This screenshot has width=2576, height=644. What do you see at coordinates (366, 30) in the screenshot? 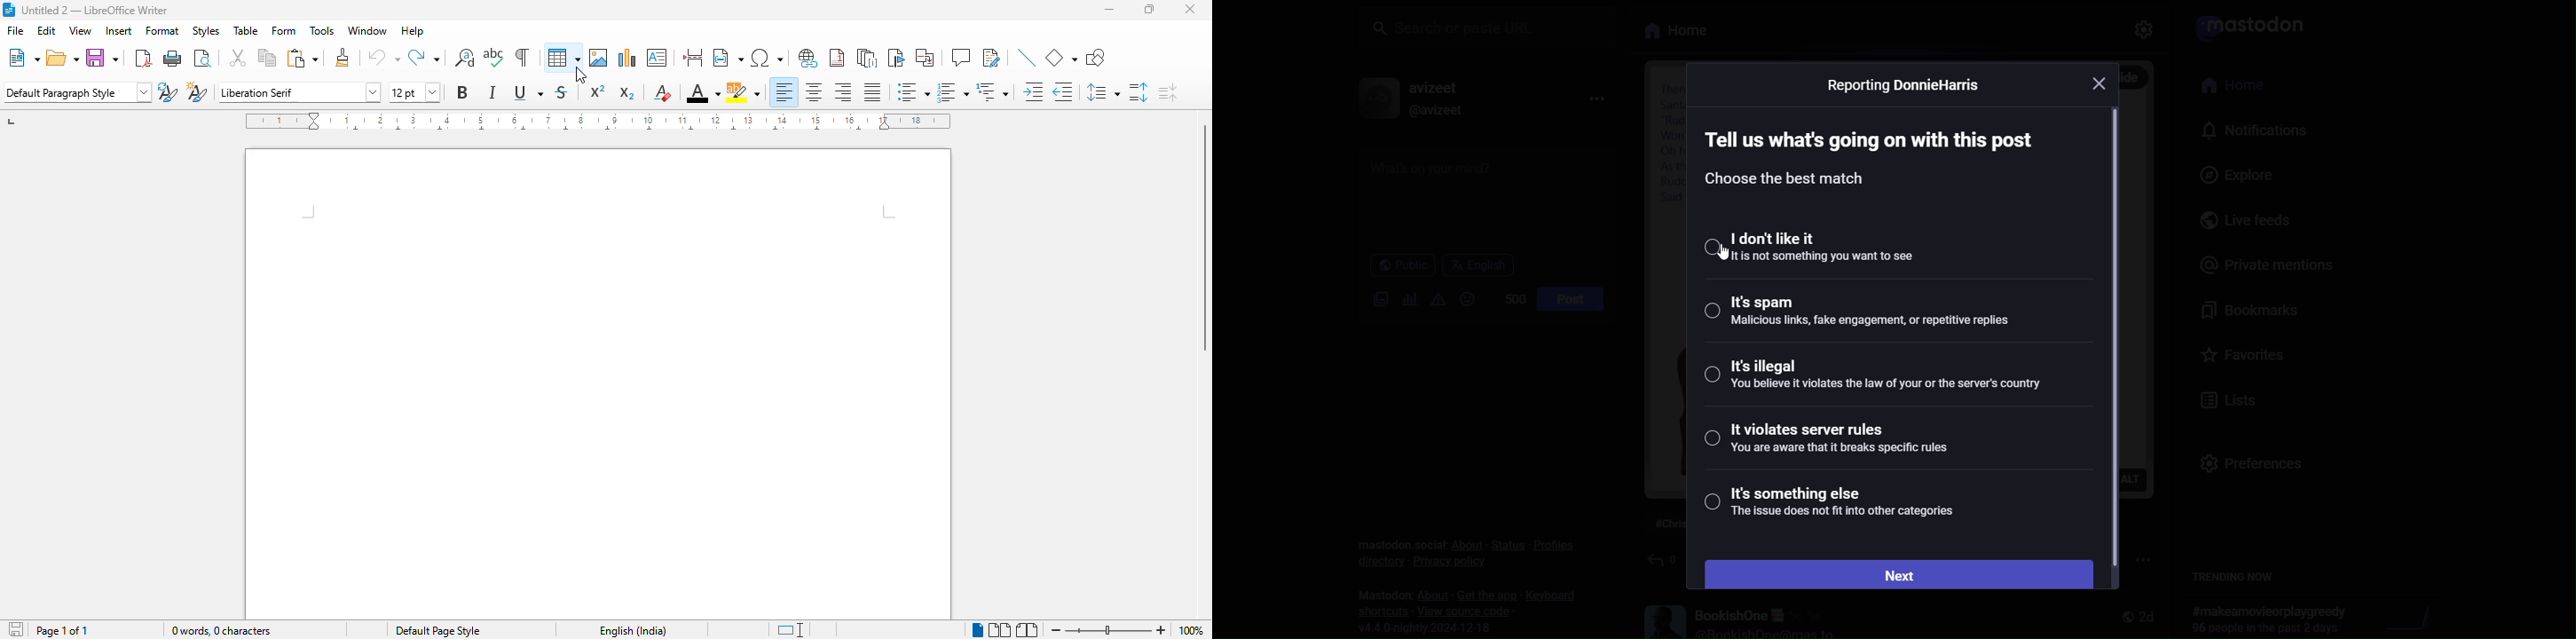
I see `window` at bounding box center [366, 30].